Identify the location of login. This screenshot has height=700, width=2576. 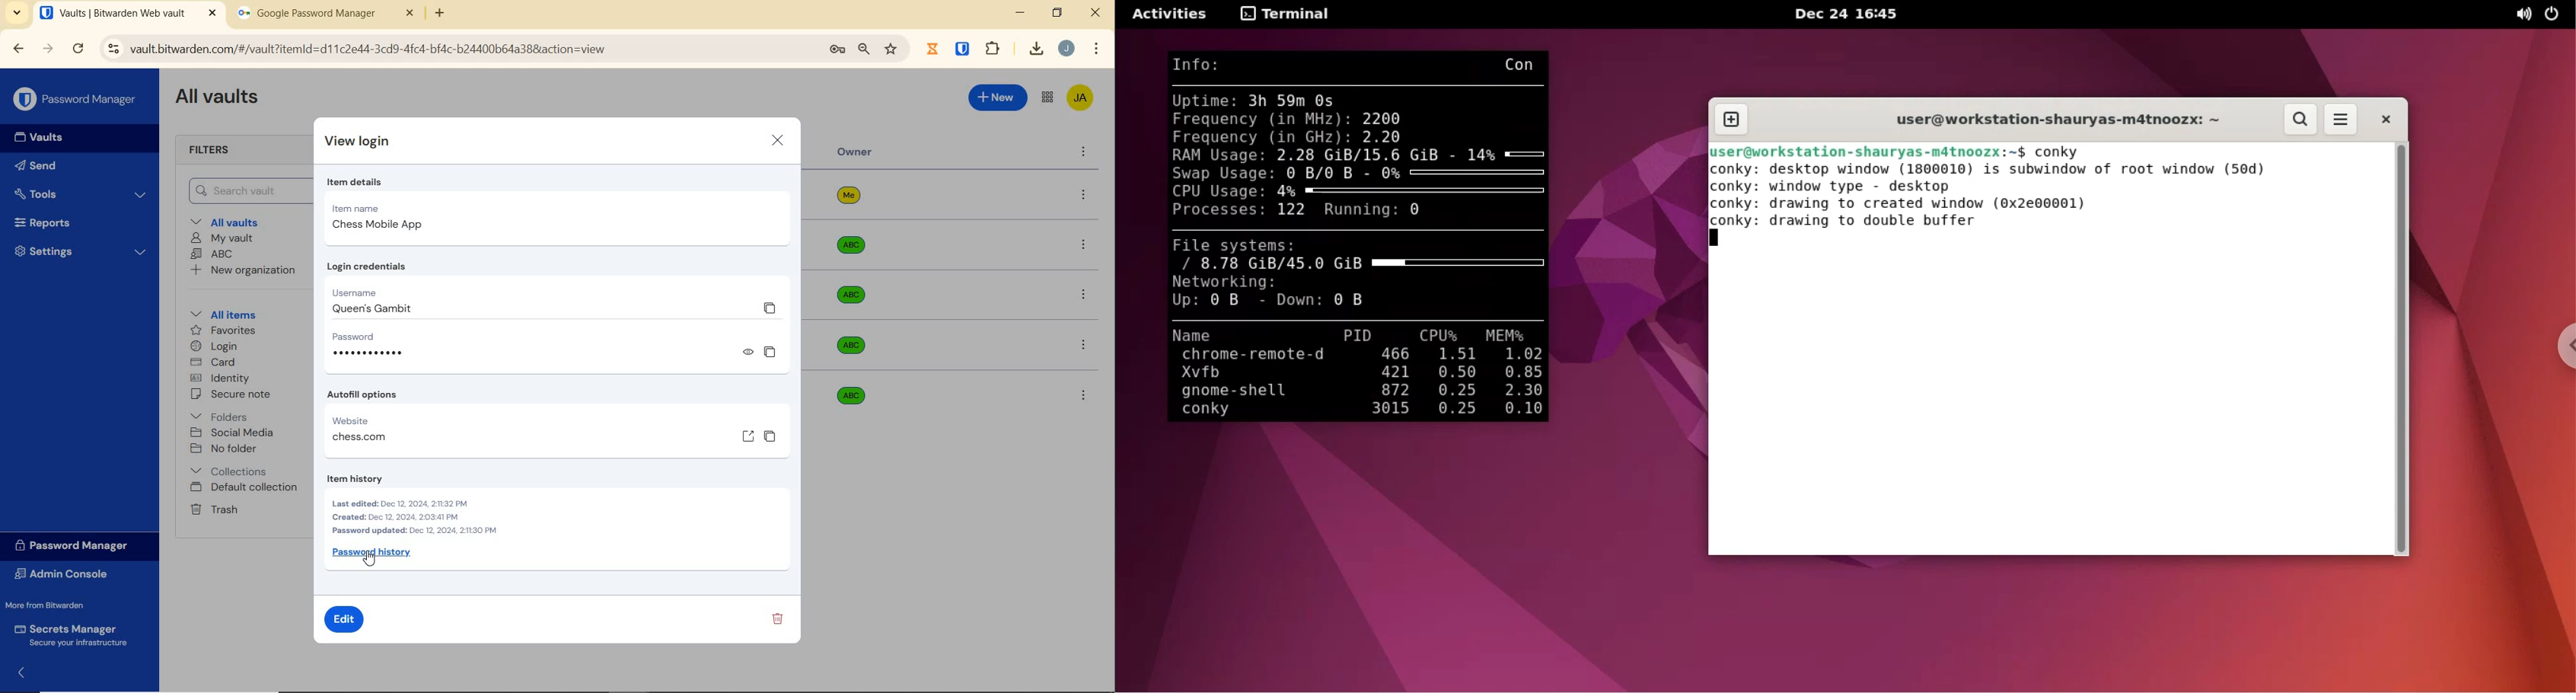
(217, 346).